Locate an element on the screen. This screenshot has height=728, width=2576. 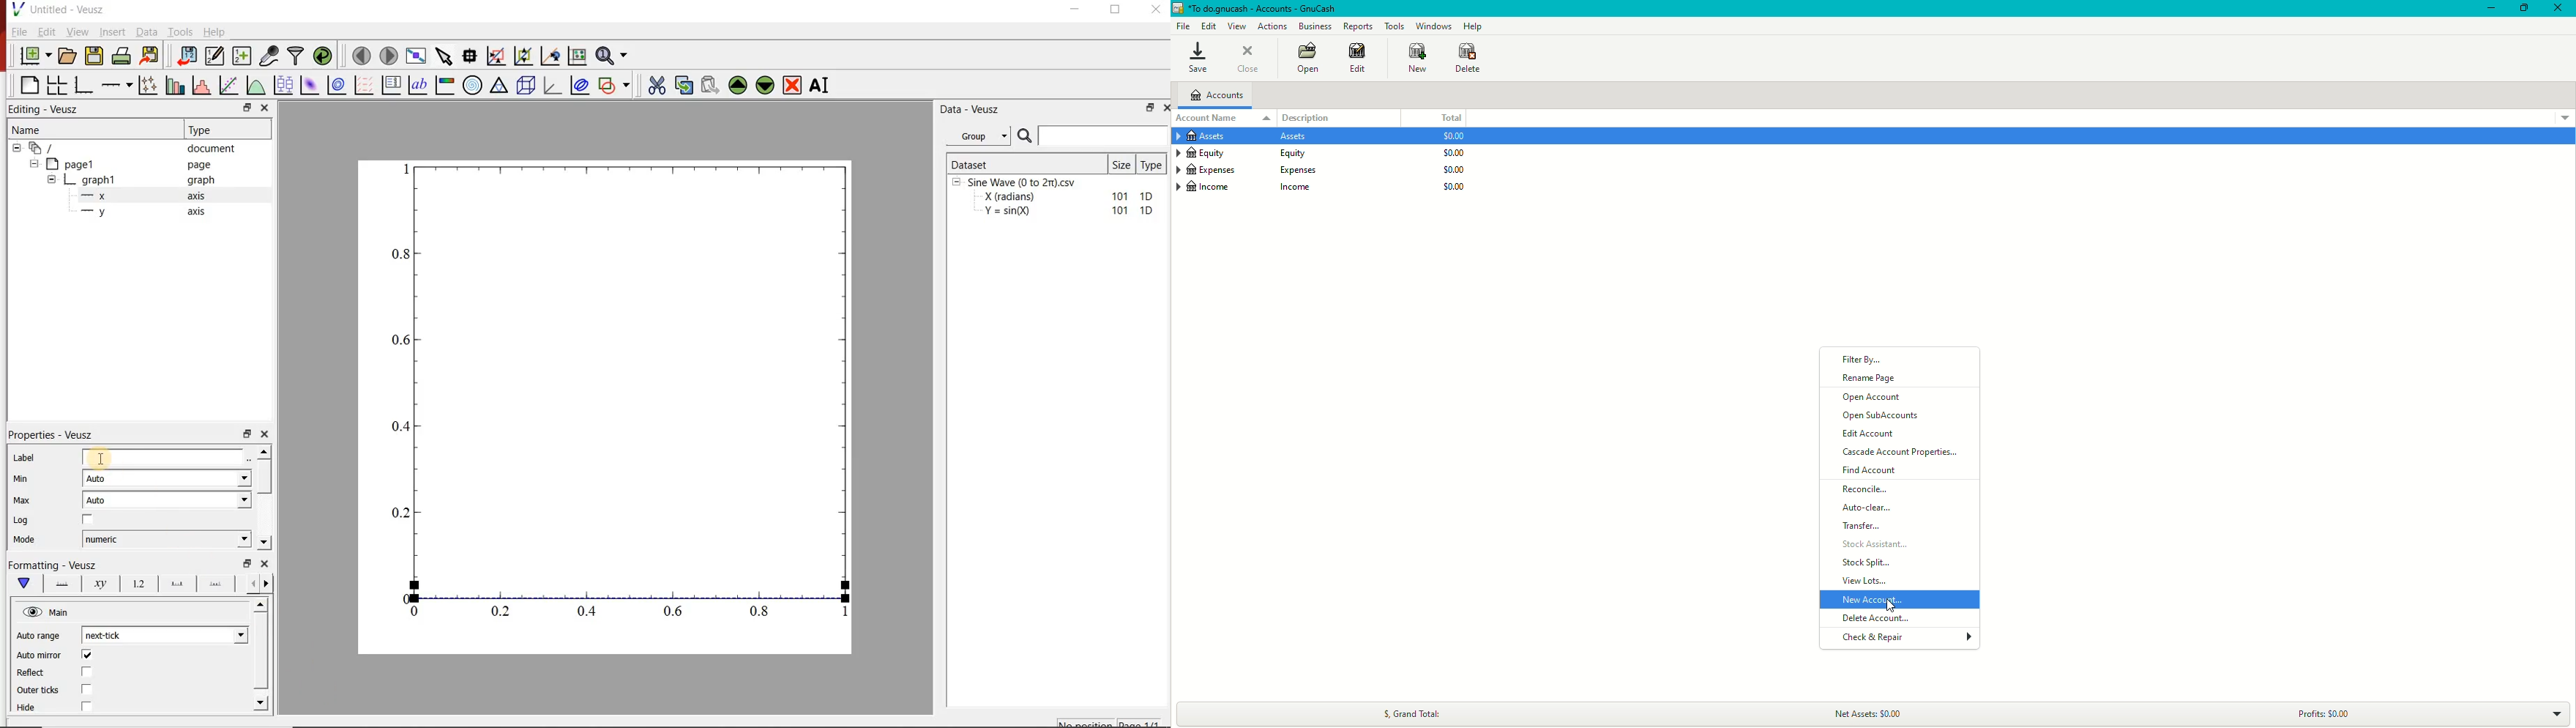
Up is located at coordinates (260, 605).